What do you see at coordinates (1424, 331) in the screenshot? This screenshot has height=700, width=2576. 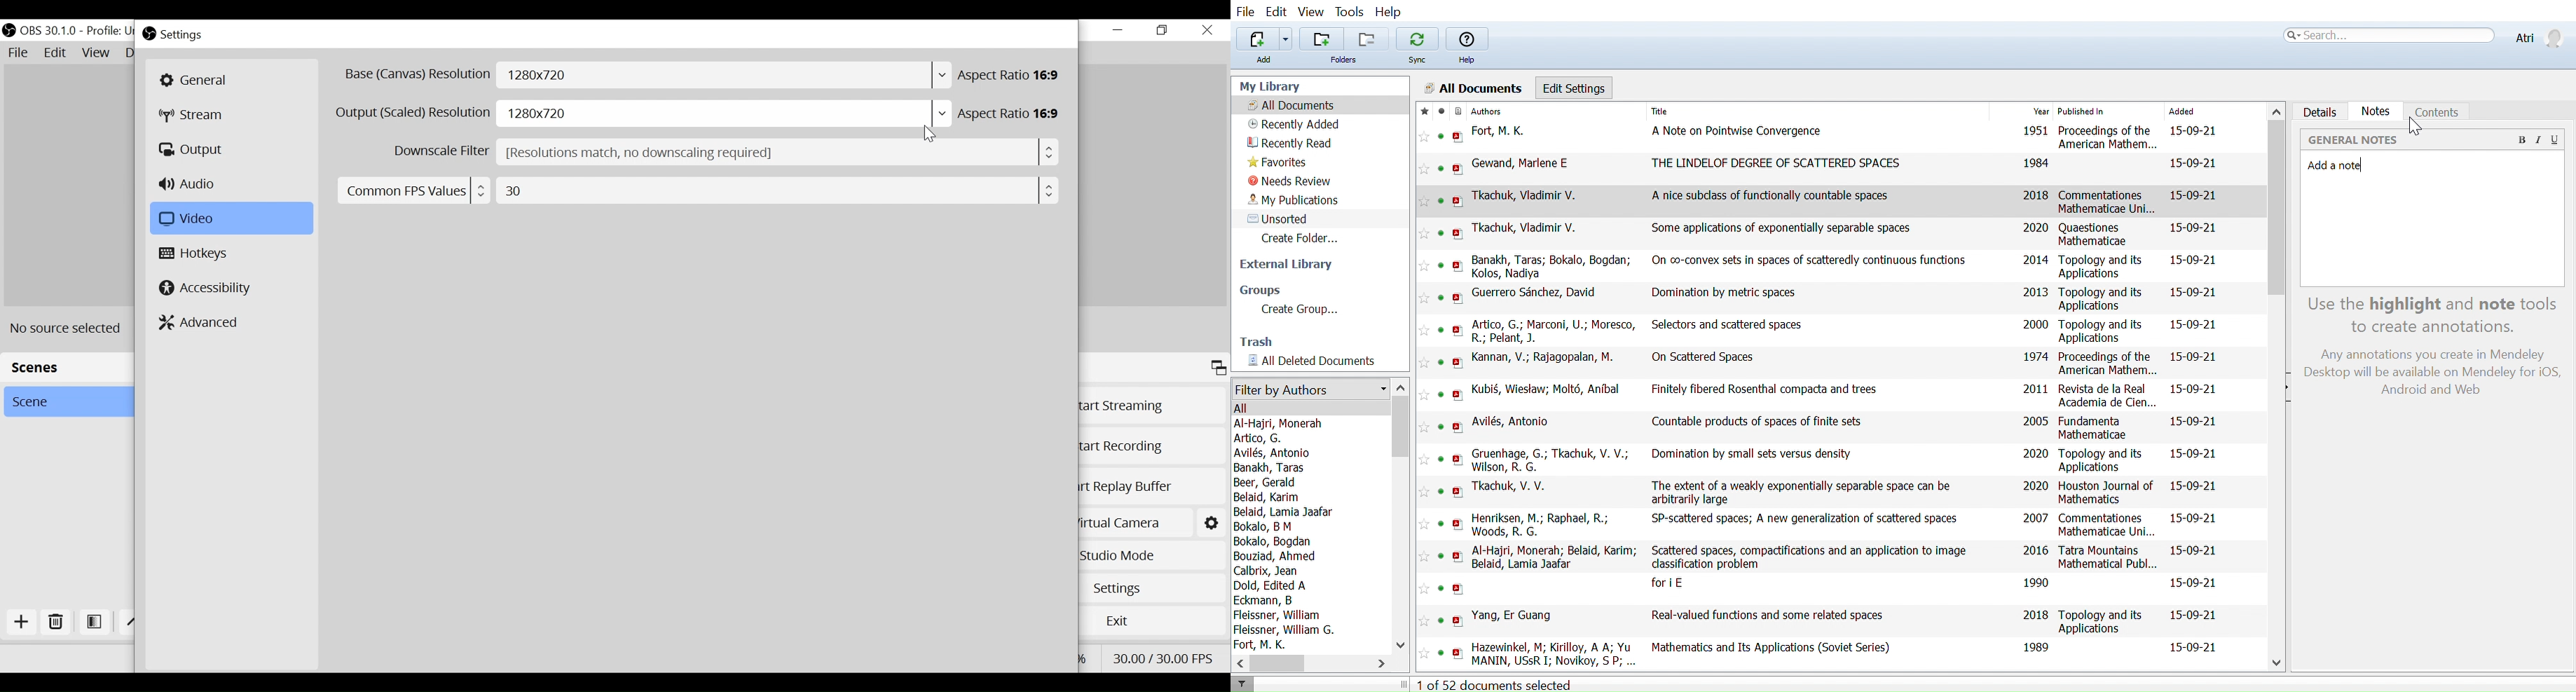 I see `Add this reference to favorites` at bounding box center [1424, 331].